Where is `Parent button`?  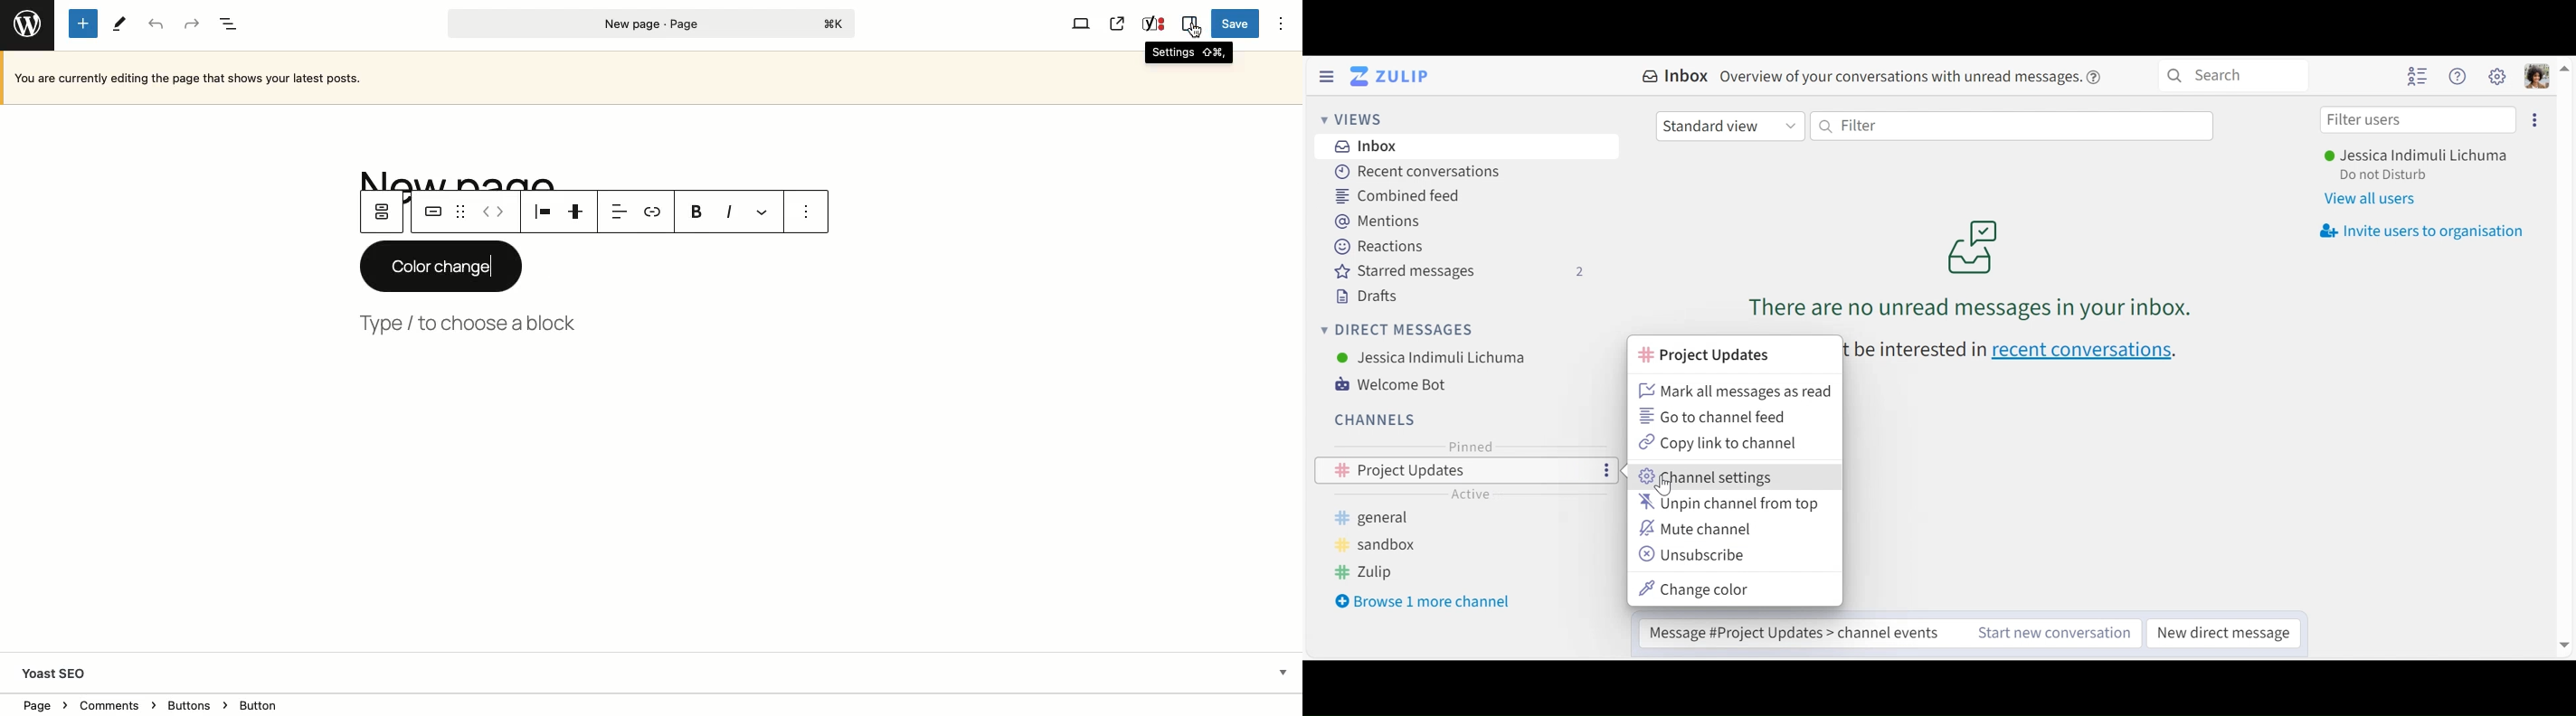 Parent button is located at coordinates (382, 212).